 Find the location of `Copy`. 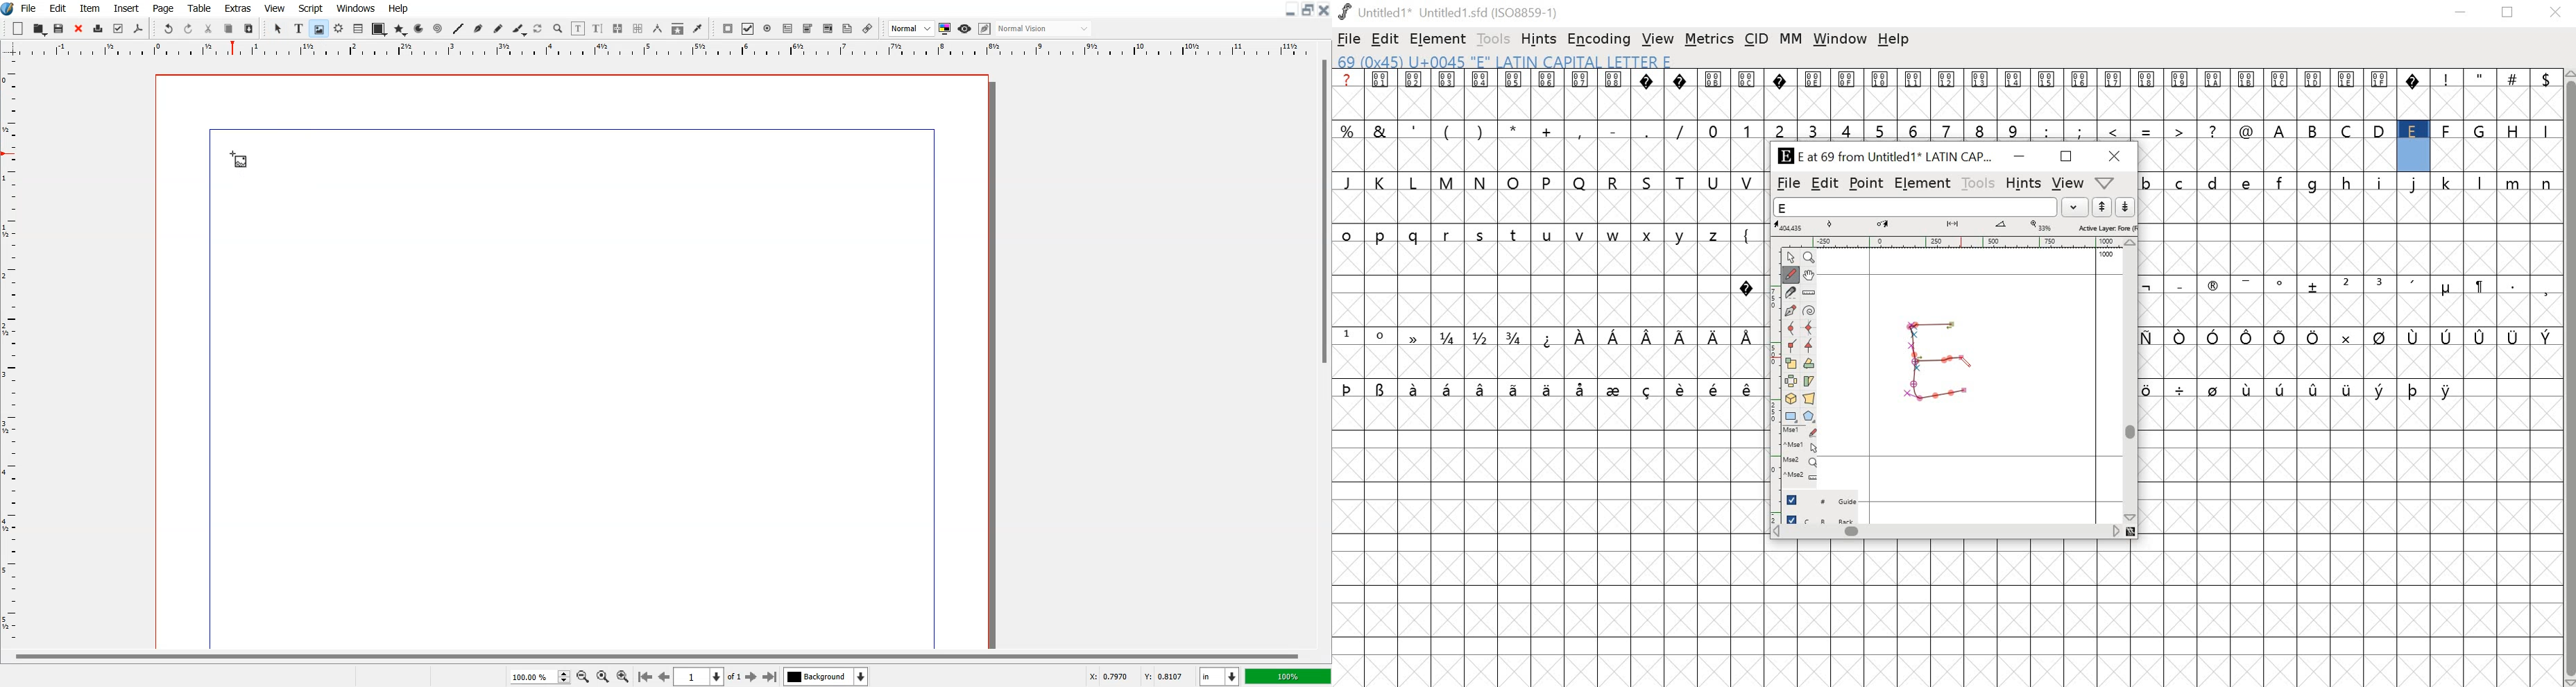

Copy is located at coordinates (229, 28).